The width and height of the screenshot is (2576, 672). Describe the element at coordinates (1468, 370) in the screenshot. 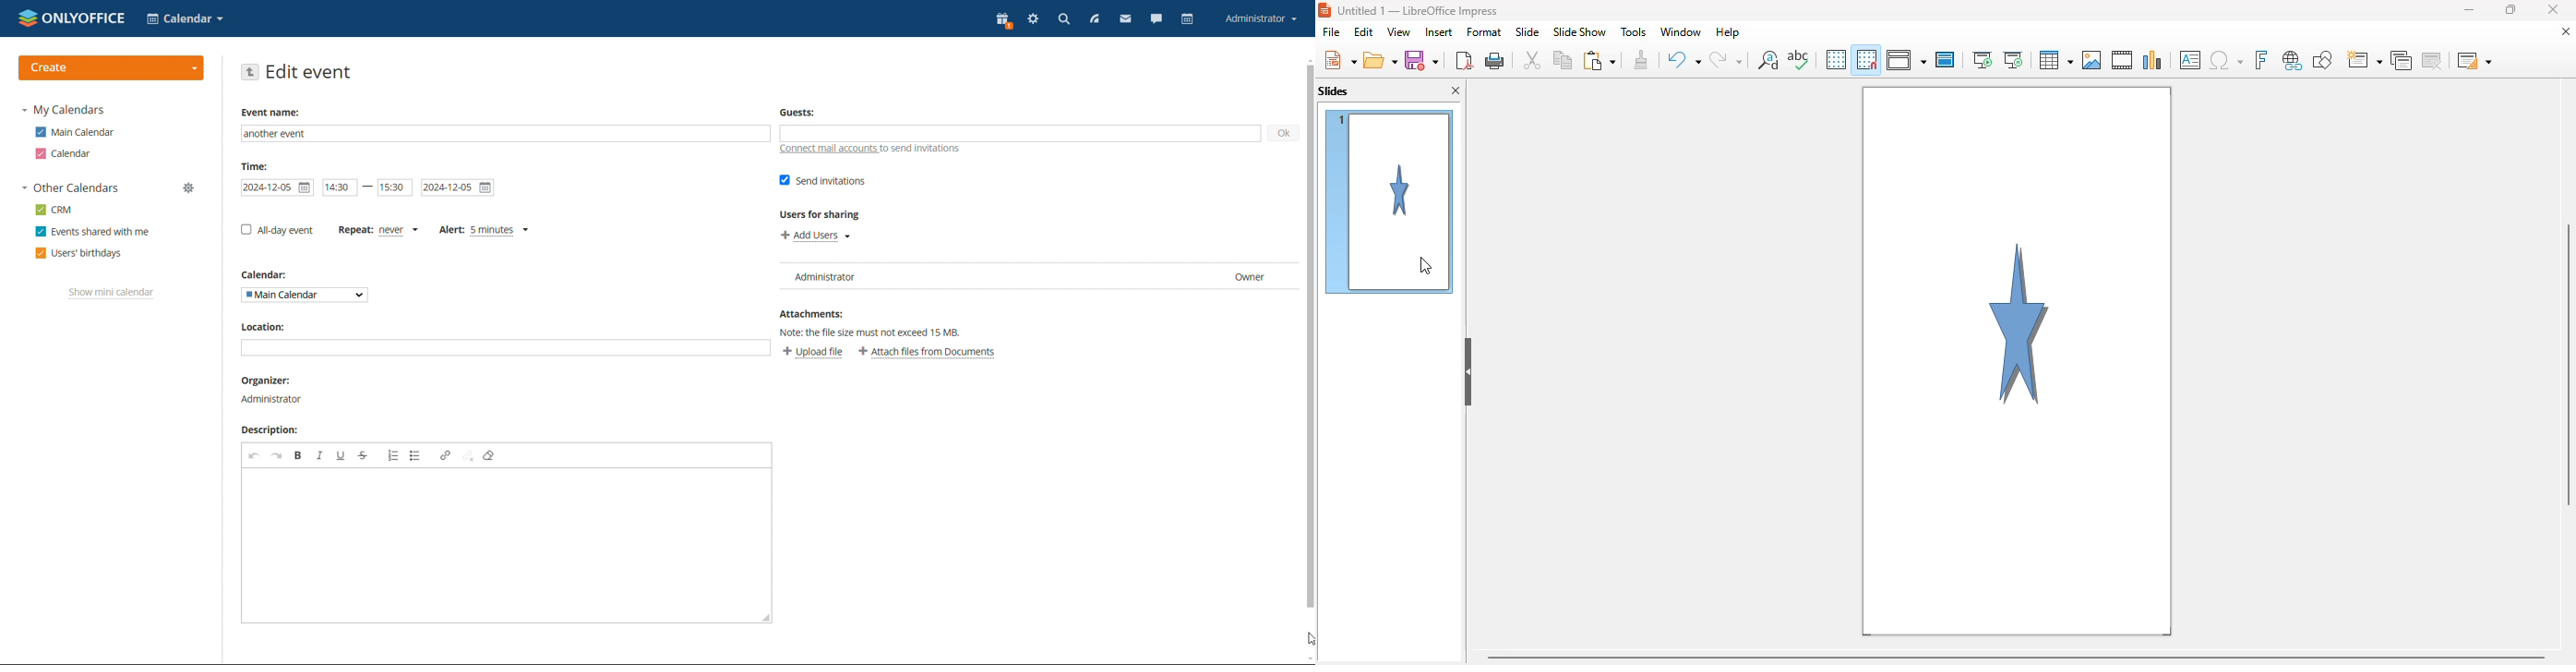

I see `hide` at that location.